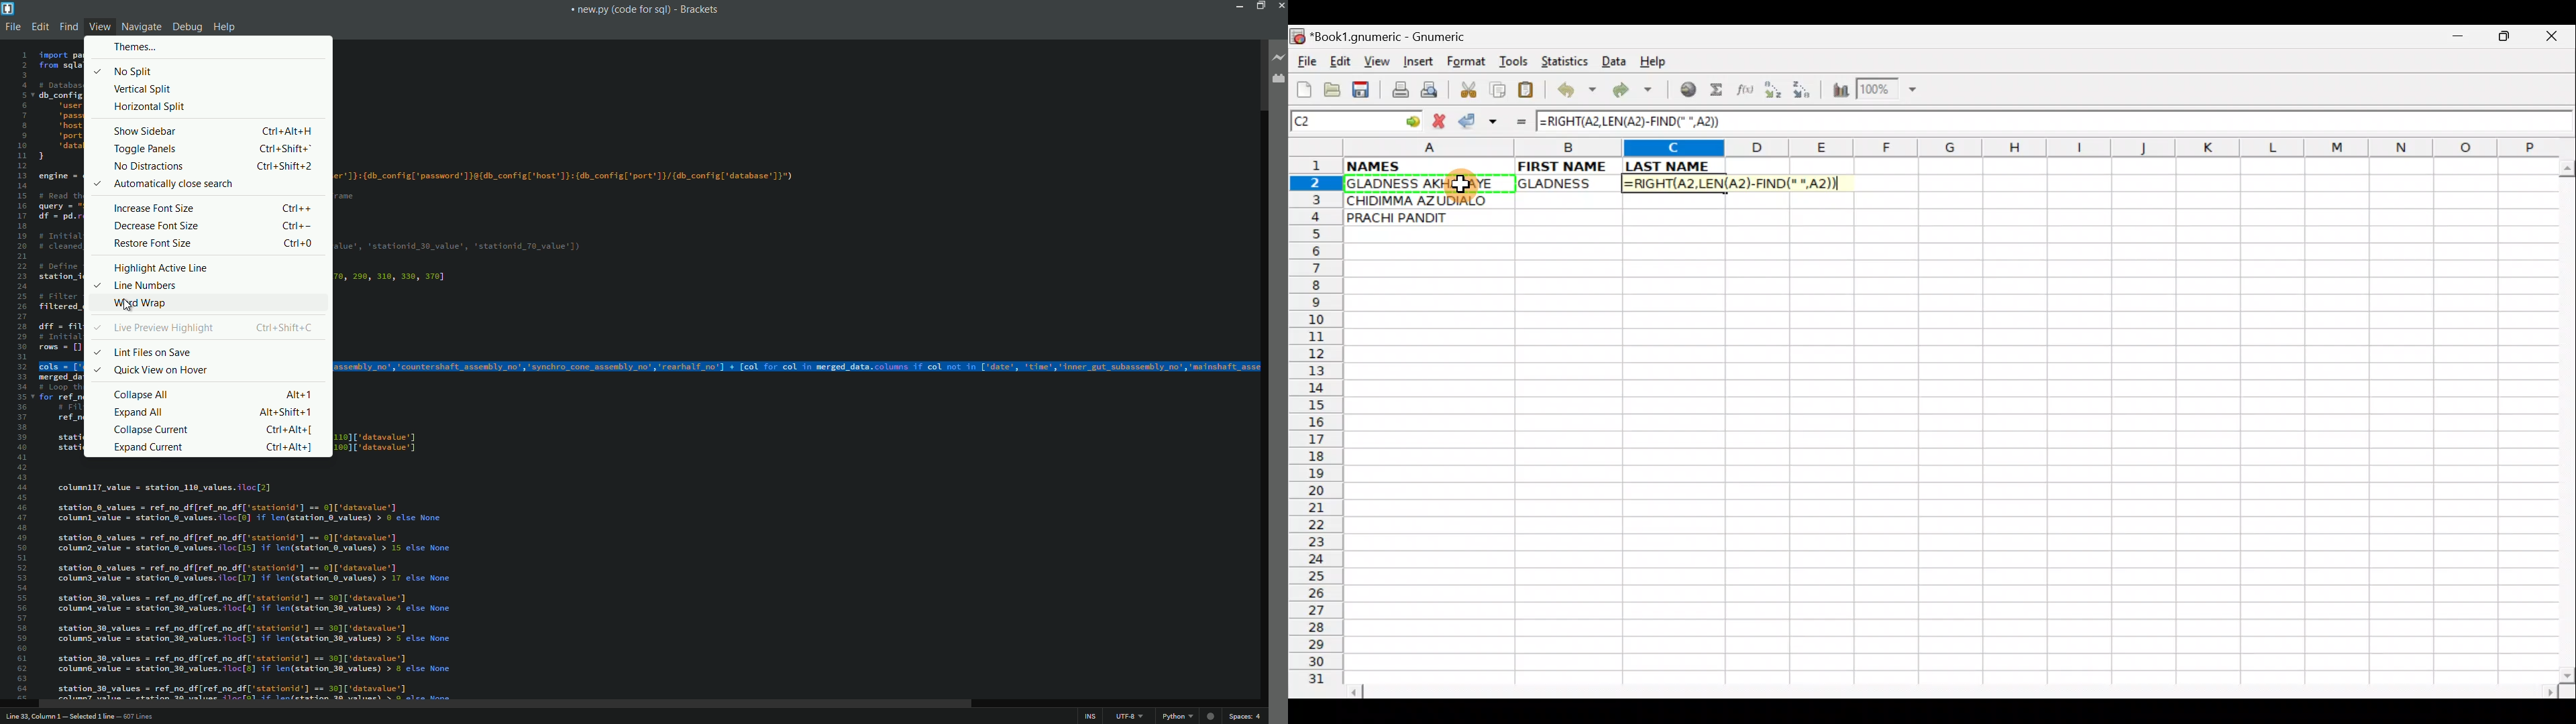 The width and height of the screenshot is (2576, 728). What do you see at coordinates (699, 10) in the screenshot?
I see `app name` at bounding box center [699, 10].